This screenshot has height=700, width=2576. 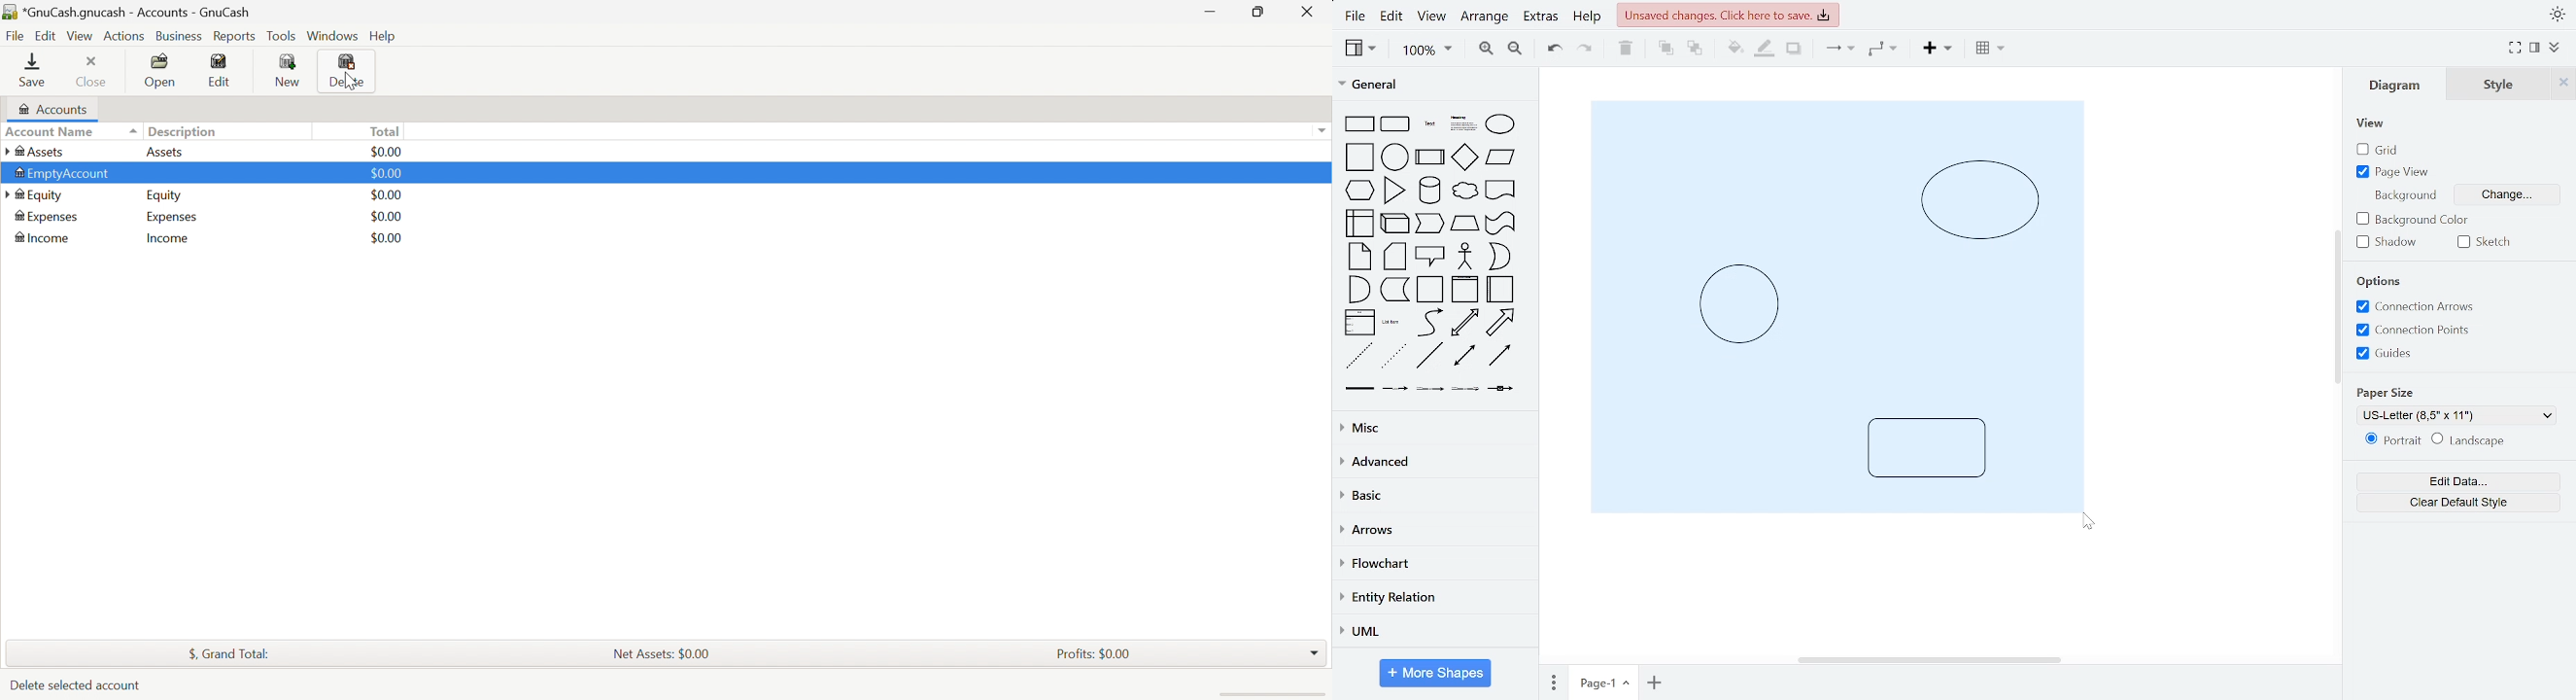 I want to click on format, so click(x=2534, y=48).